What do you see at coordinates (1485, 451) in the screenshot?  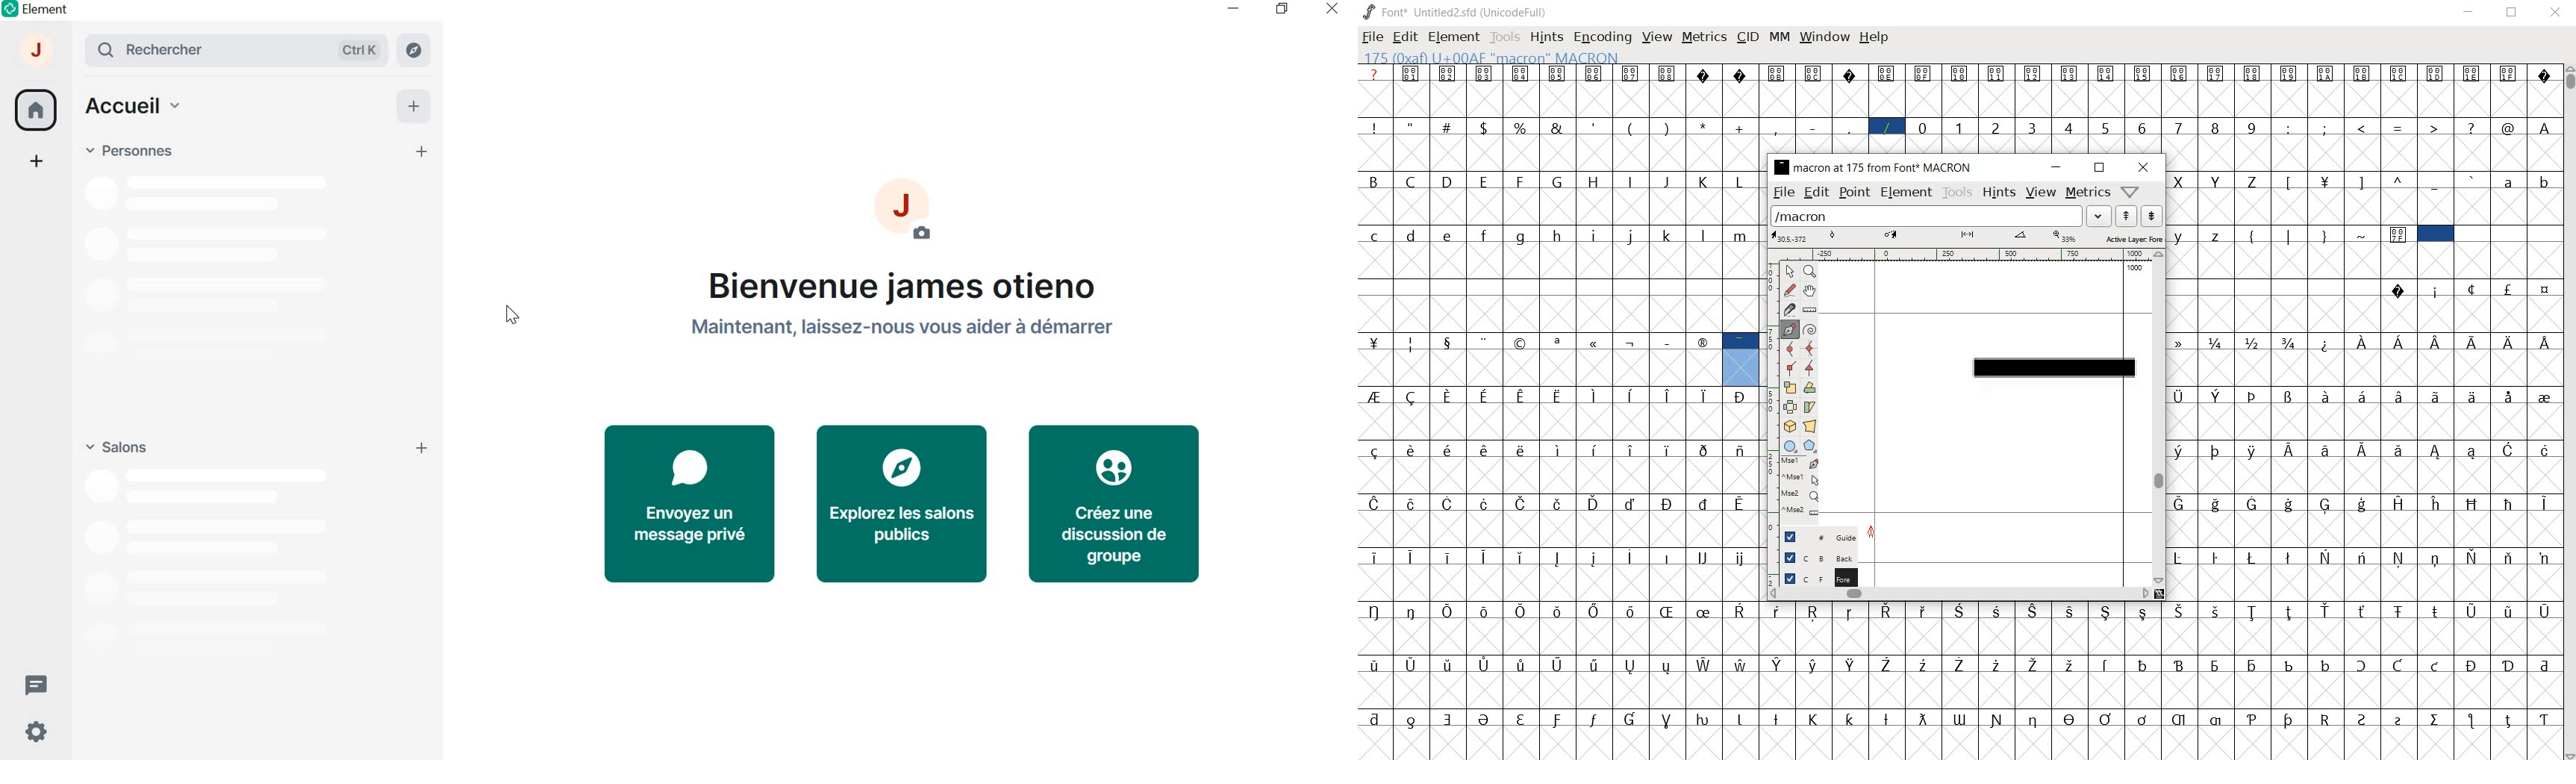 I see `Symbol` at bounding box center [1485, 451].